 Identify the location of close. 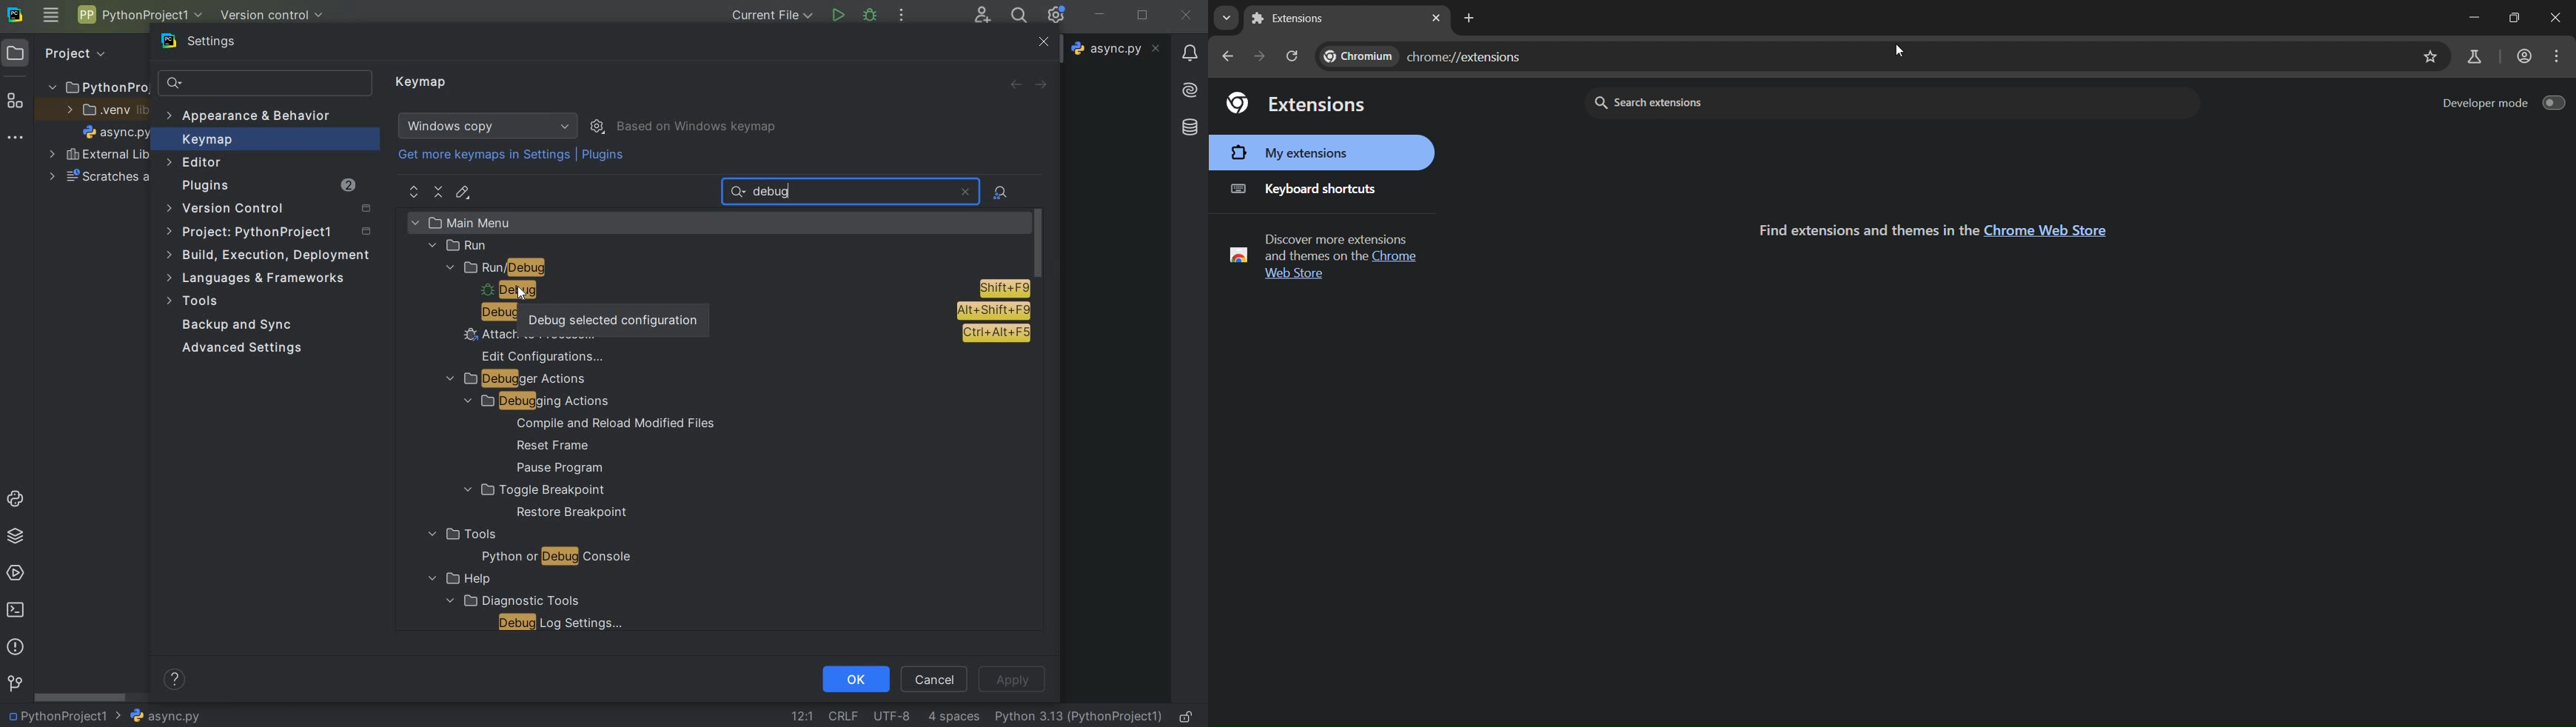
(1186, 16).